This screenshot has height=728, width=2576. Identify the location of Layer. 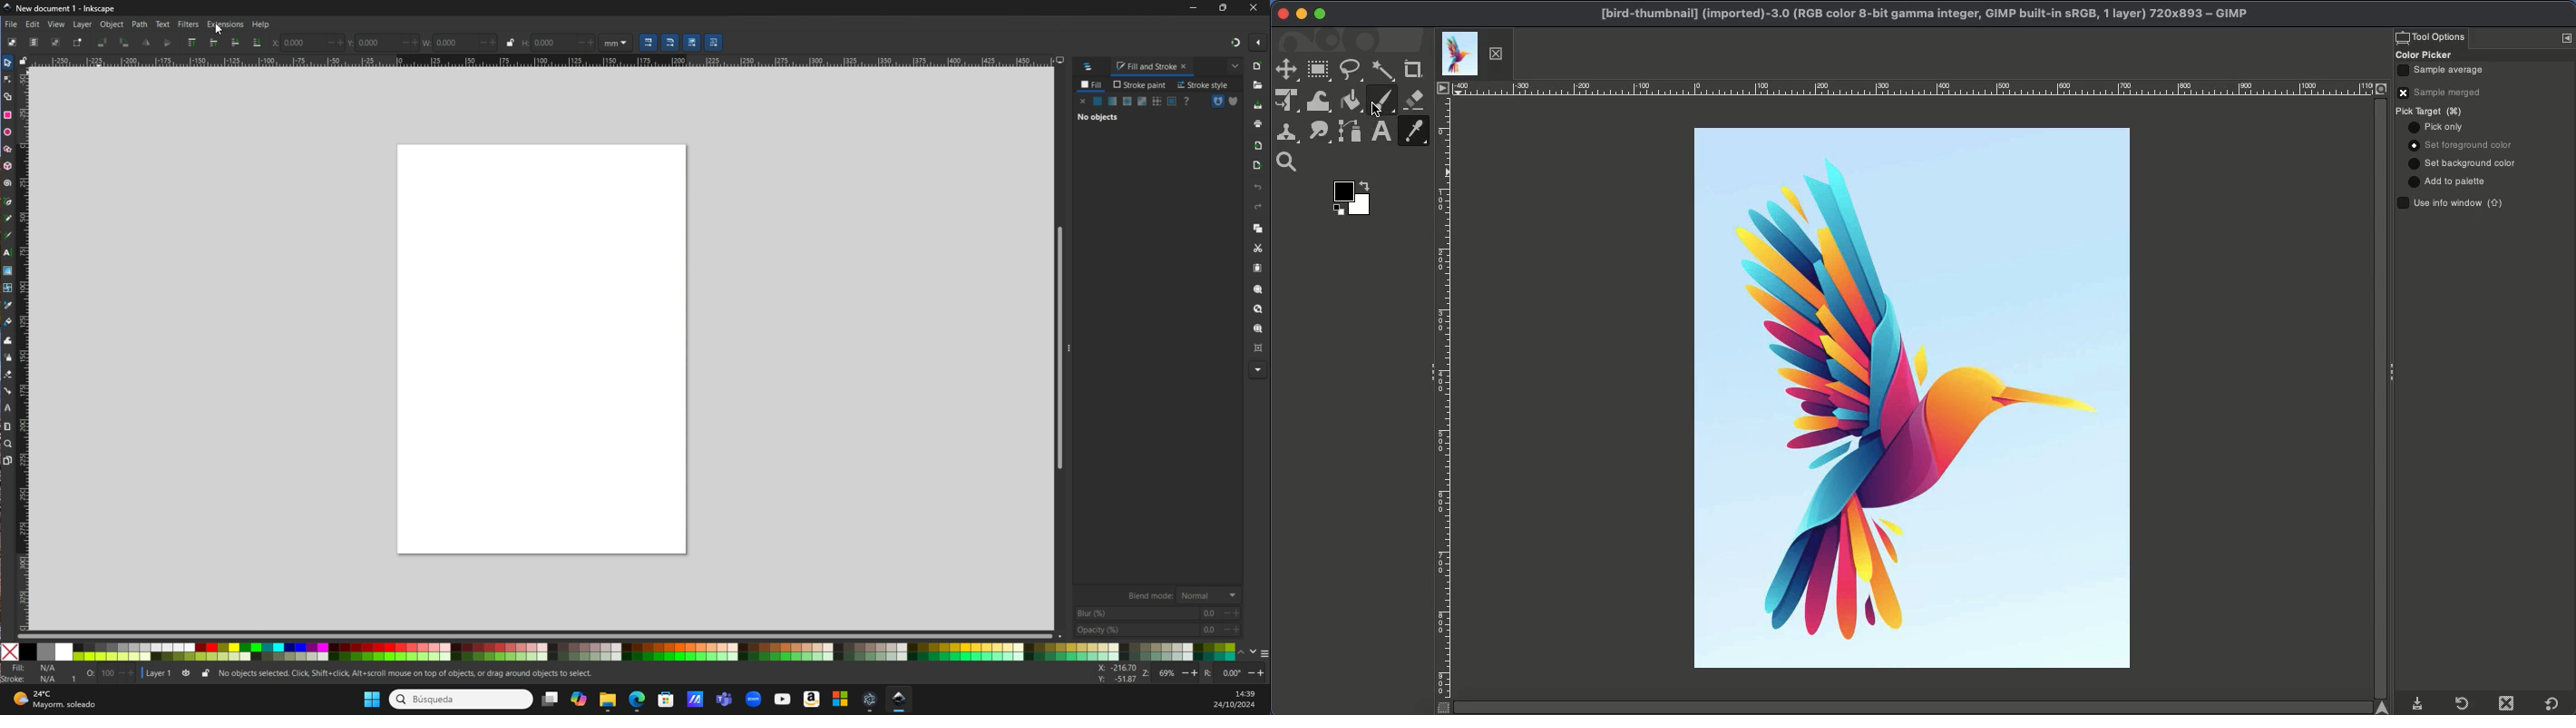
(83, 25).